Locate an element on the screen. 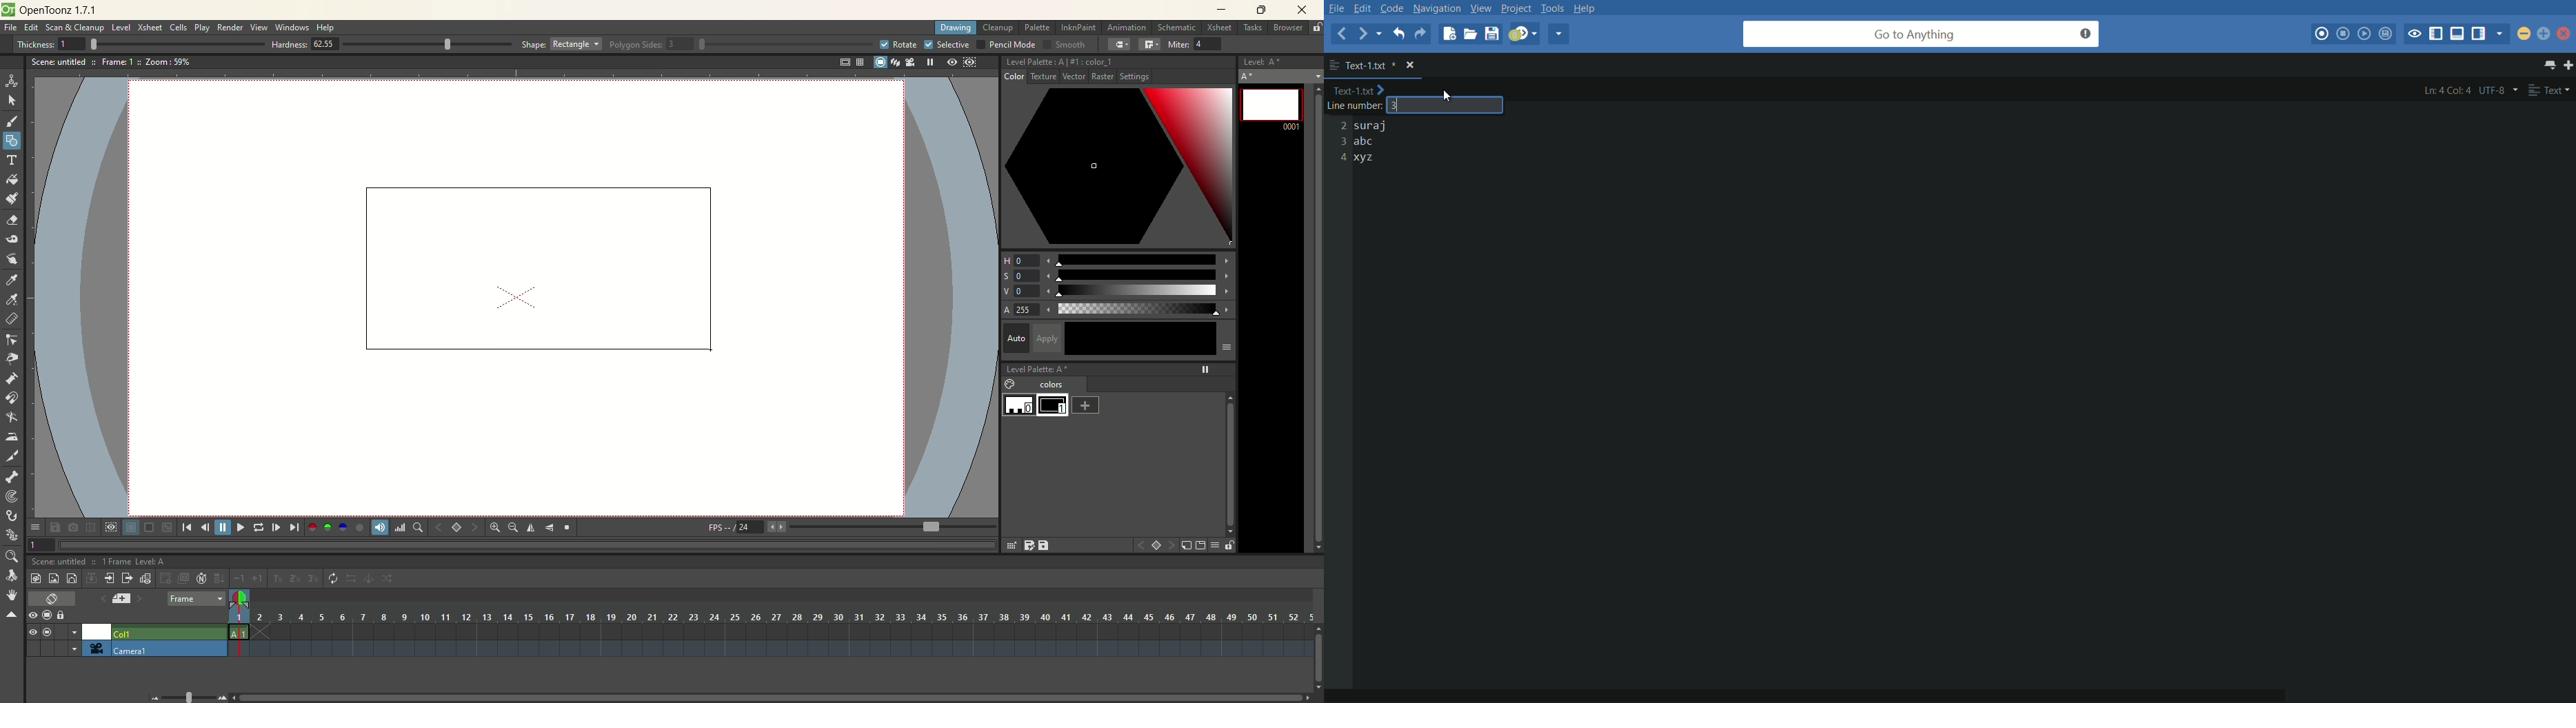  edit is located at coordinates (31, 29).